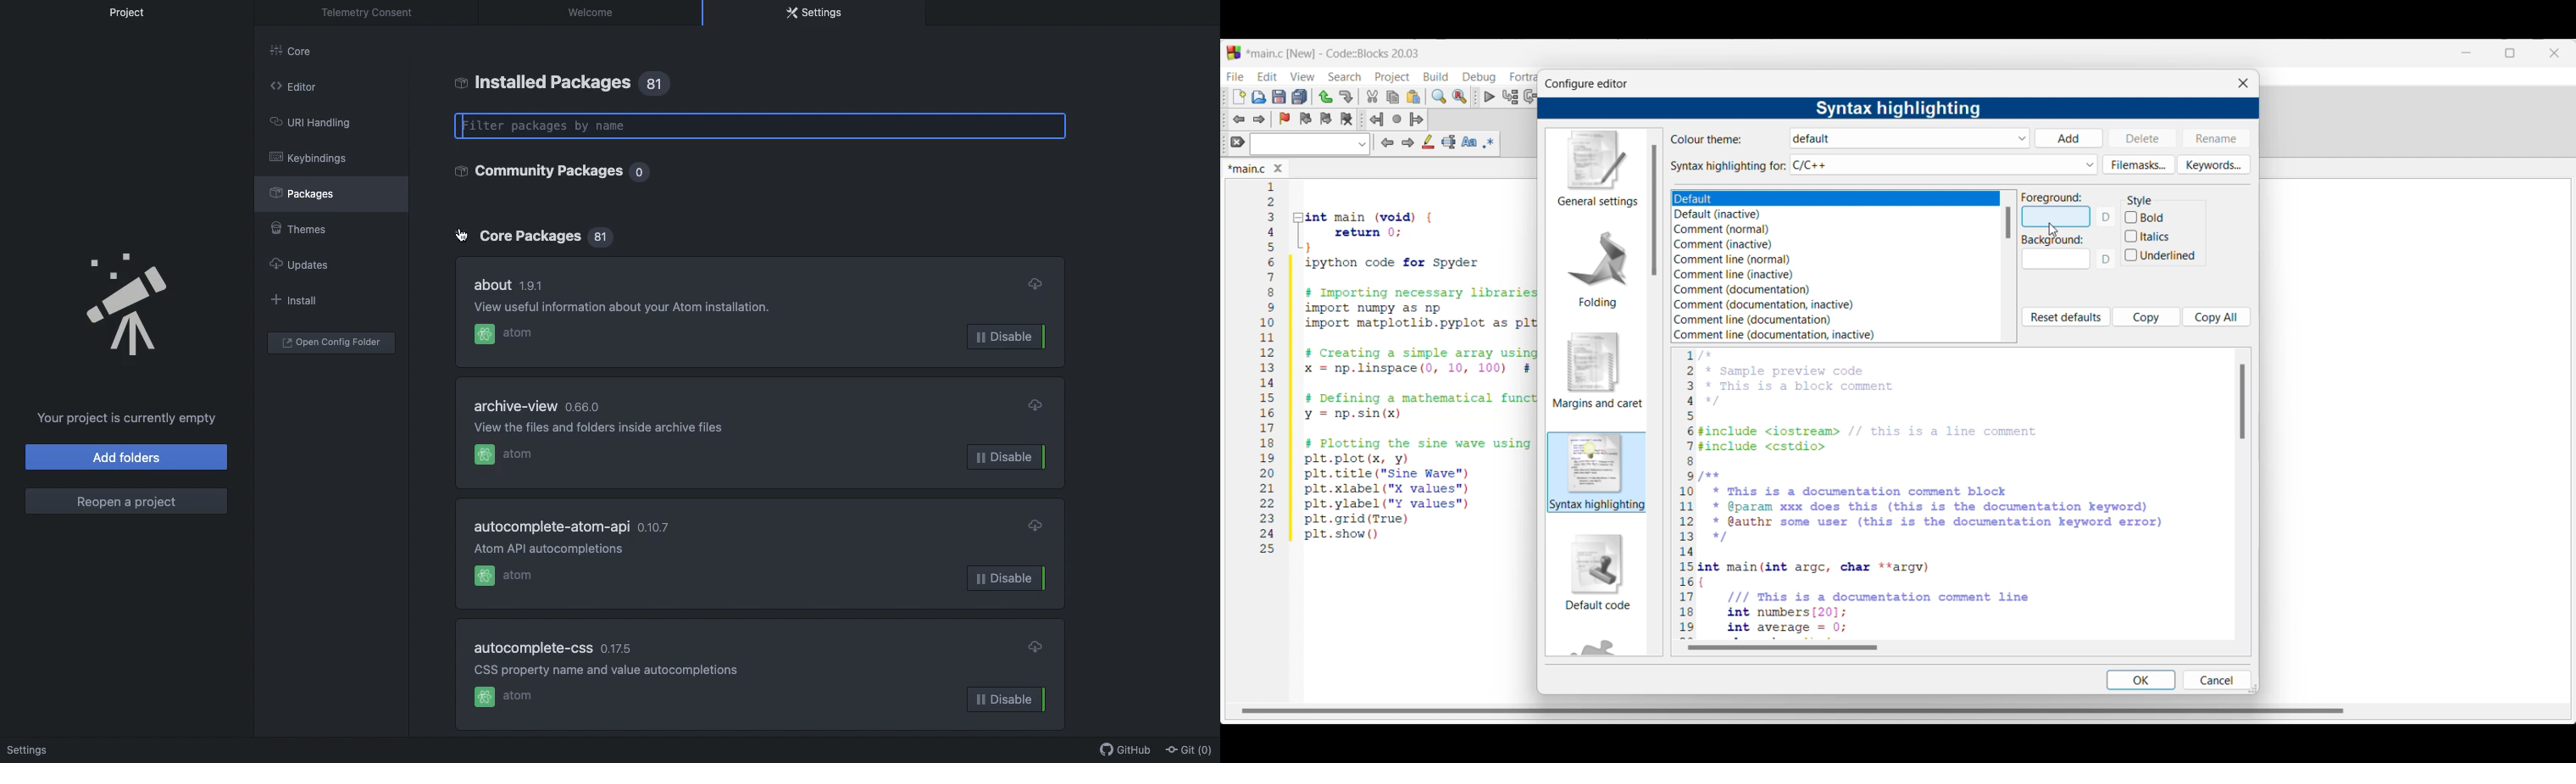 Image resolution: width=2576 pixels, height=784 pixels. What do you see at coordinates (2108, 263) in the screenshot?
I see `D` at bounding box center [2108, 263].